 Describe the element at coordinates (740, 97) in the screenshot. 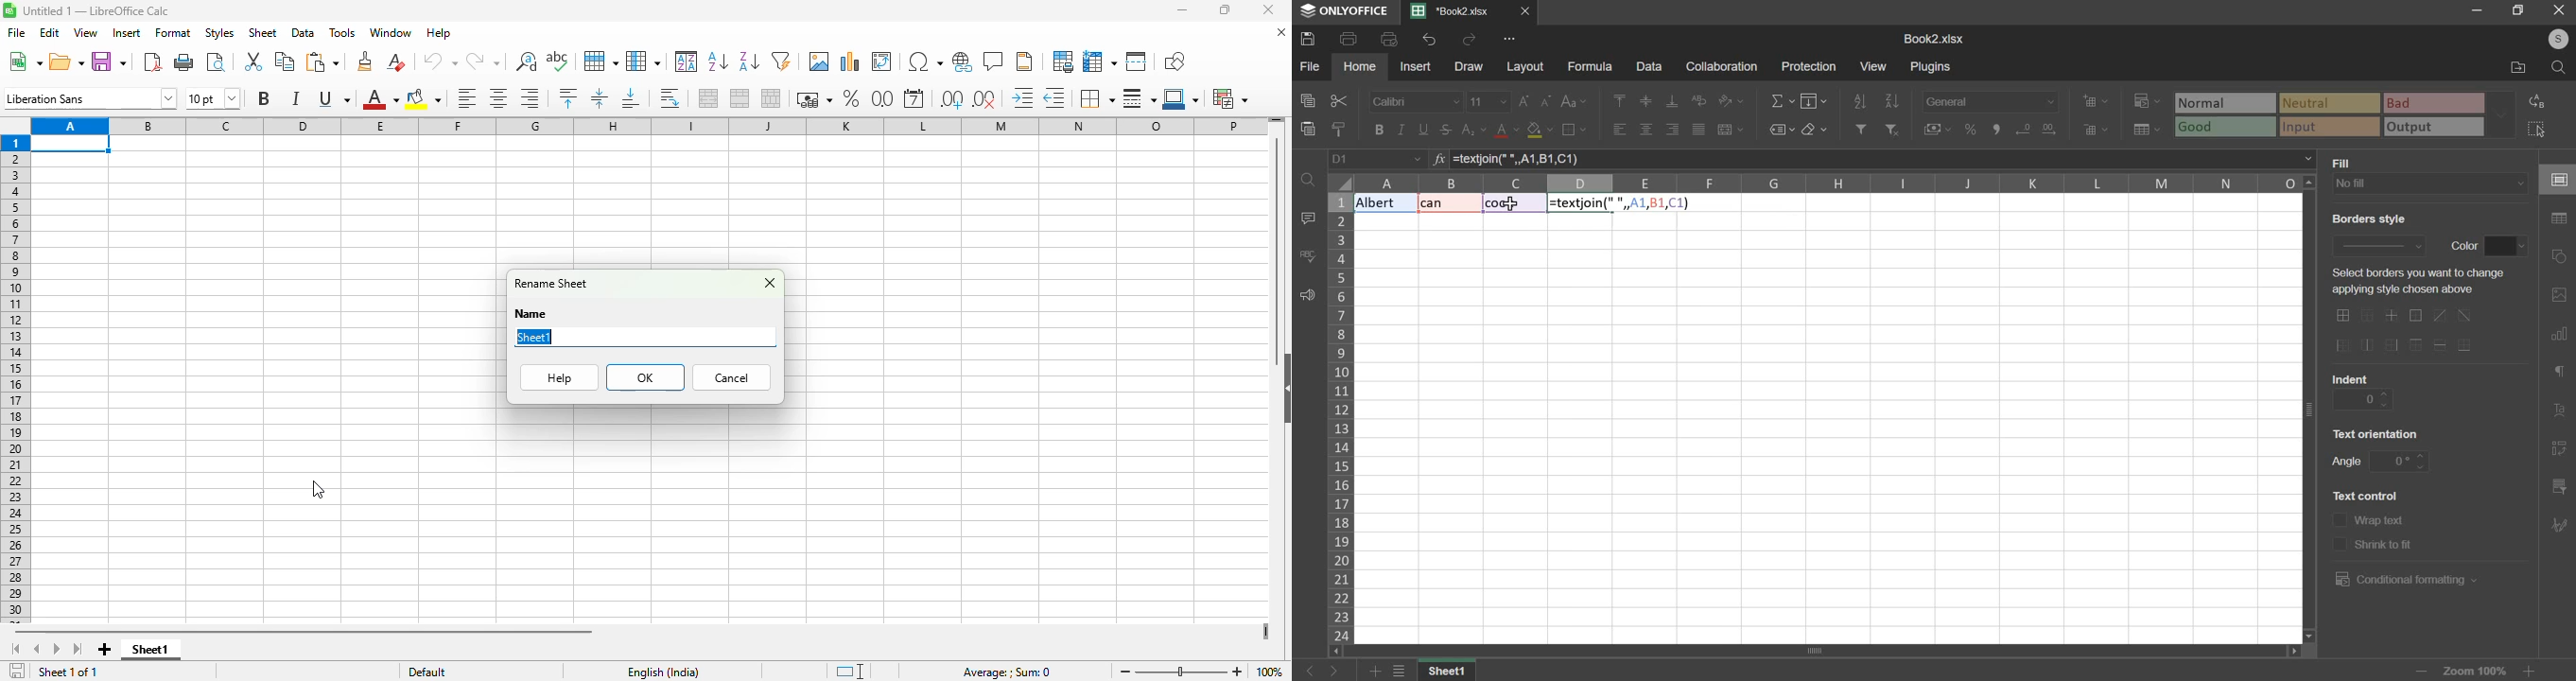

I see `merge cells` at that location.